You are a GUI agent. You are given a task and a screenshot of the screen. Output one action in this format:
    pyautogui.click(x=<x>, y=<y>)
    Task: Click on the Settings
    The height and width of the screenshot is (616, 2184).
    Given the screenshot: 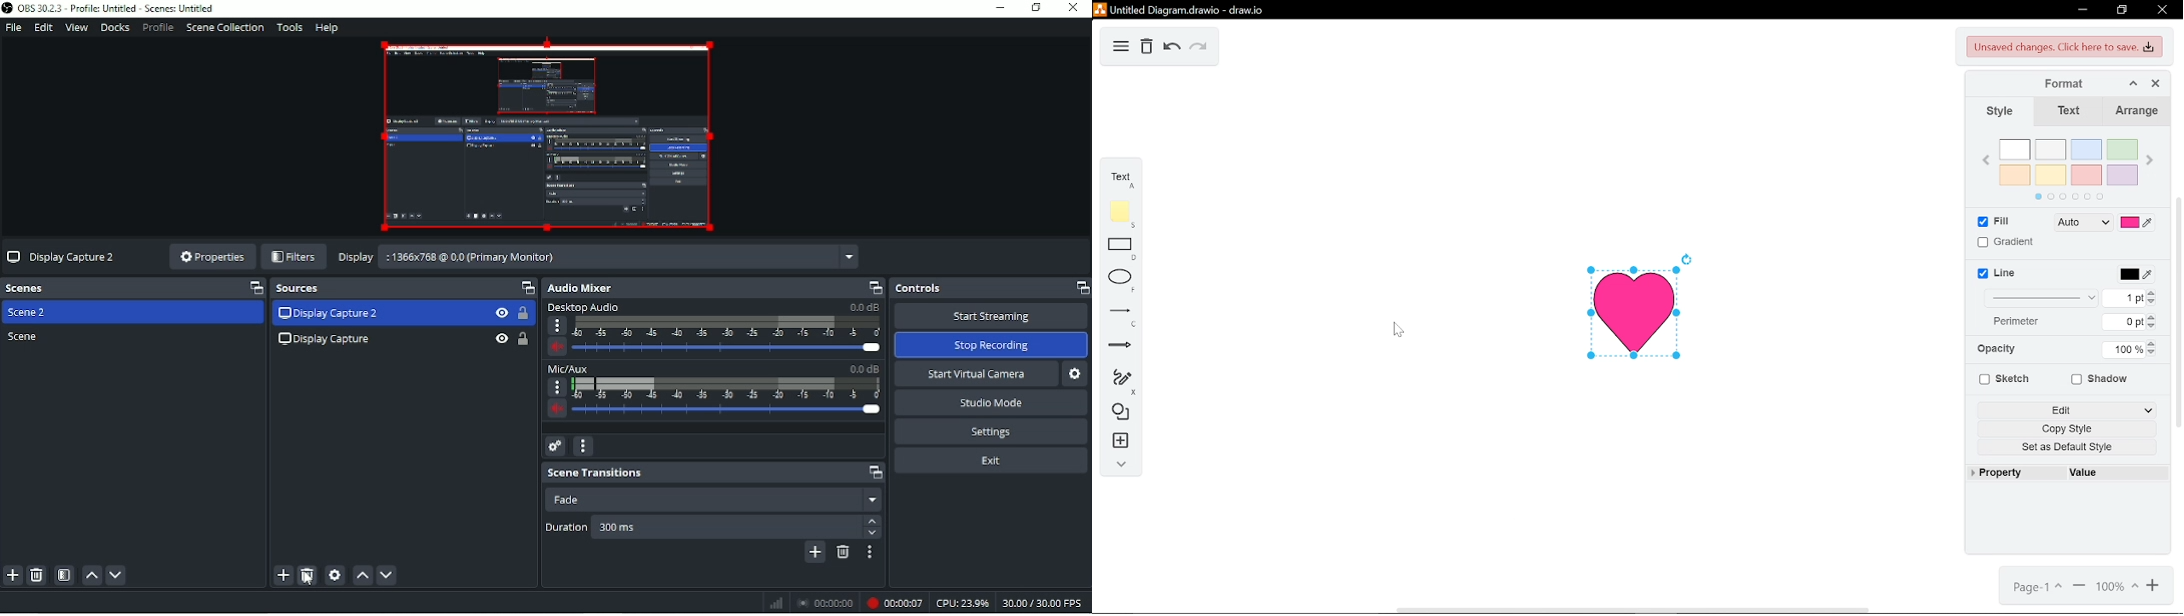 What is the action you would take?
    pyautogui.click(x=993, y=432)
    